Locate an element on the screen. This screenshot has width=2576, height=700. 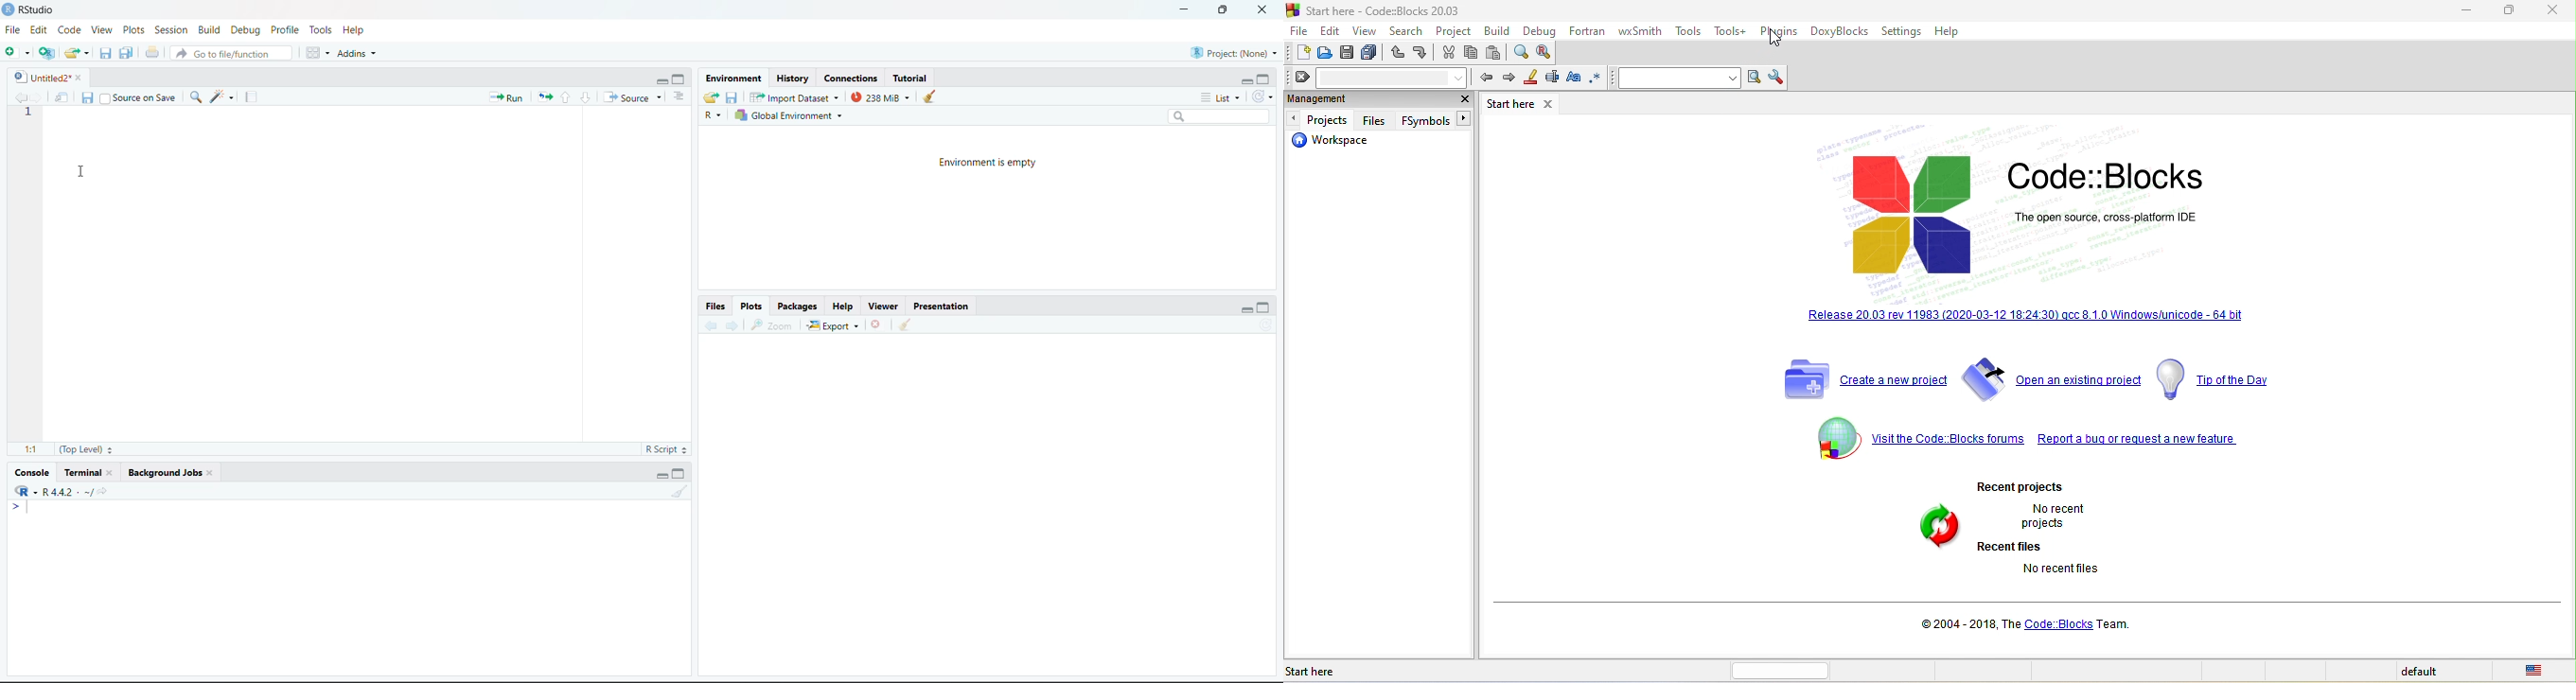
horizontal scroll bar is located at coordinates (1781, 671).